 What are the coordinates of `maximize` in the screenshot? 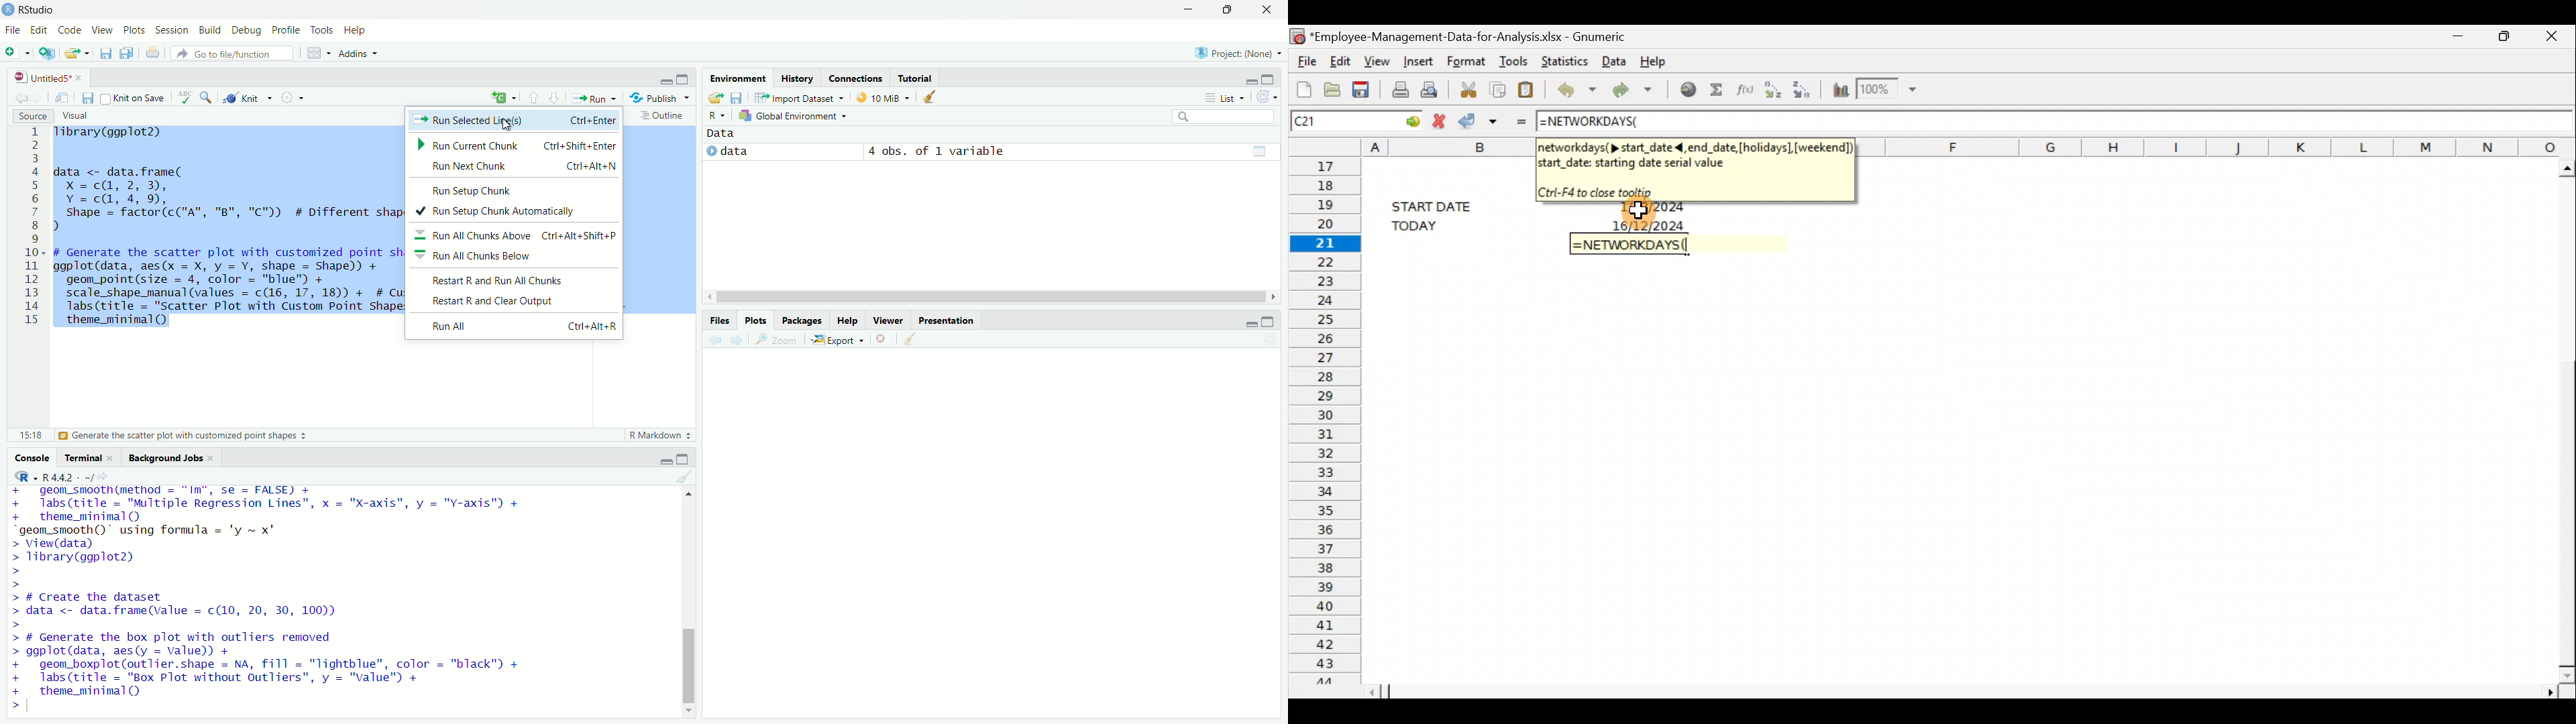 It's located at (1268, 79).